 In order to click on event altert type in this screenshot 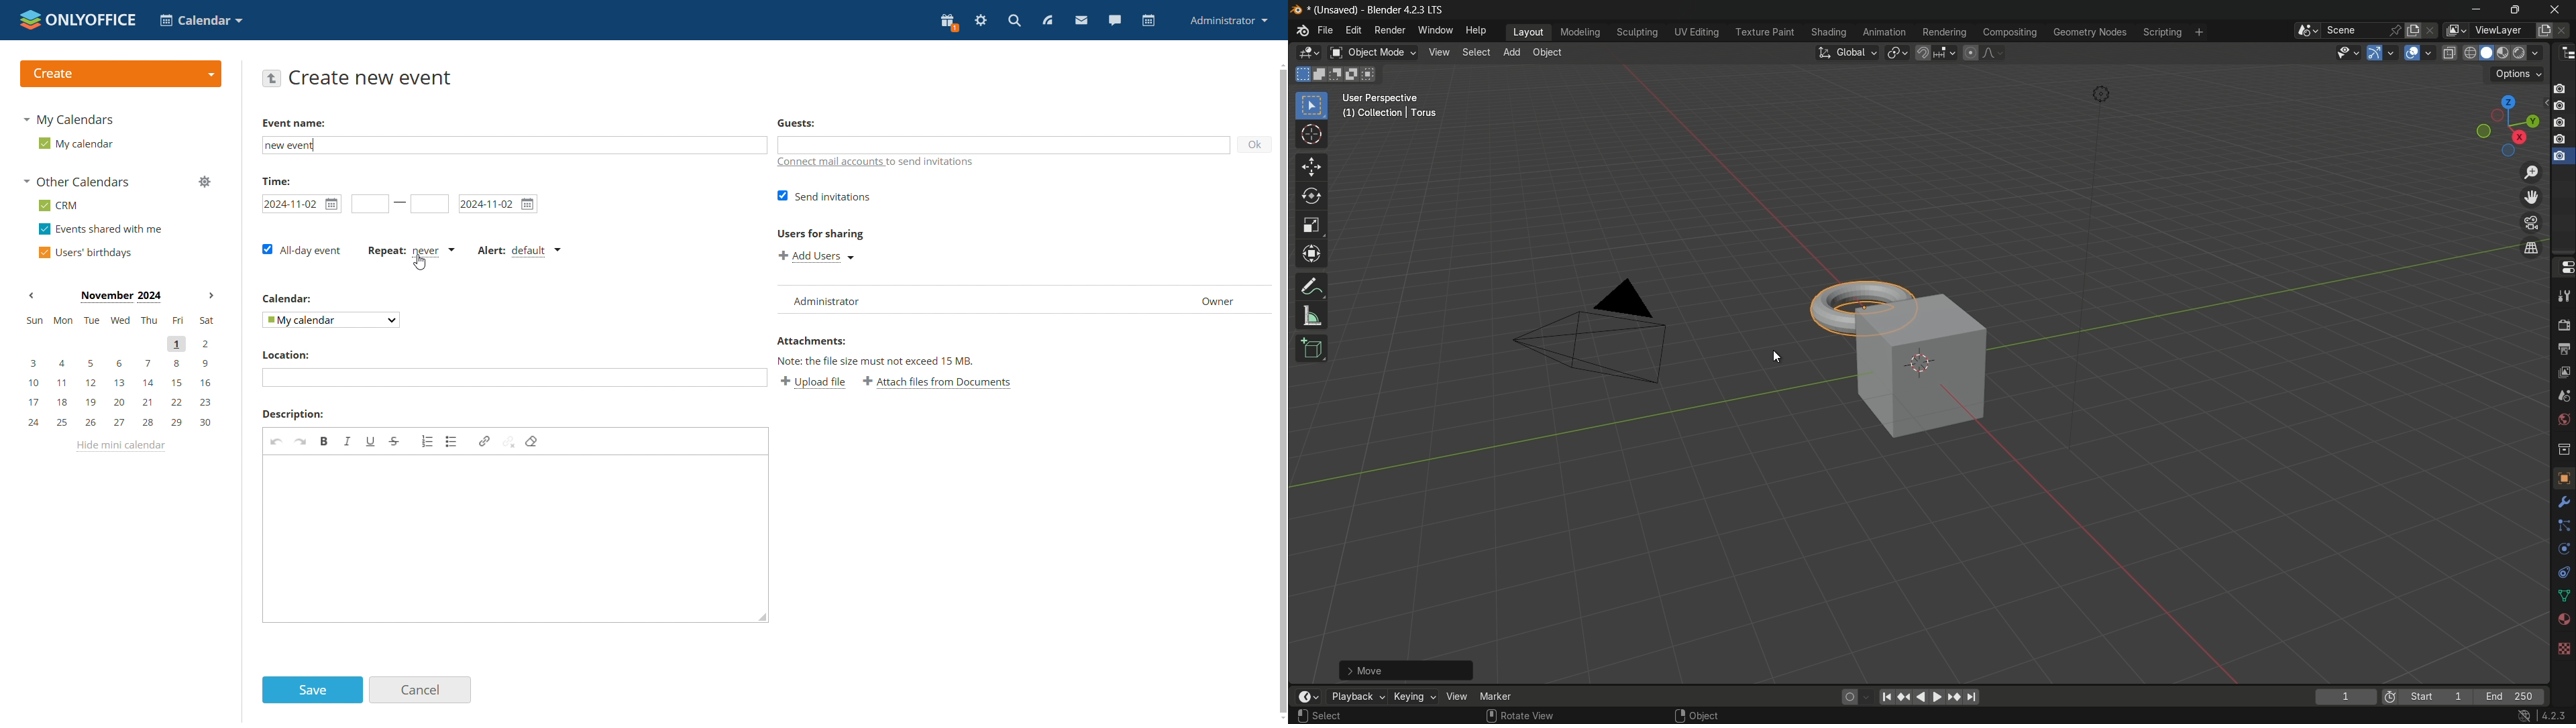, I will do `click(518, 252)`.